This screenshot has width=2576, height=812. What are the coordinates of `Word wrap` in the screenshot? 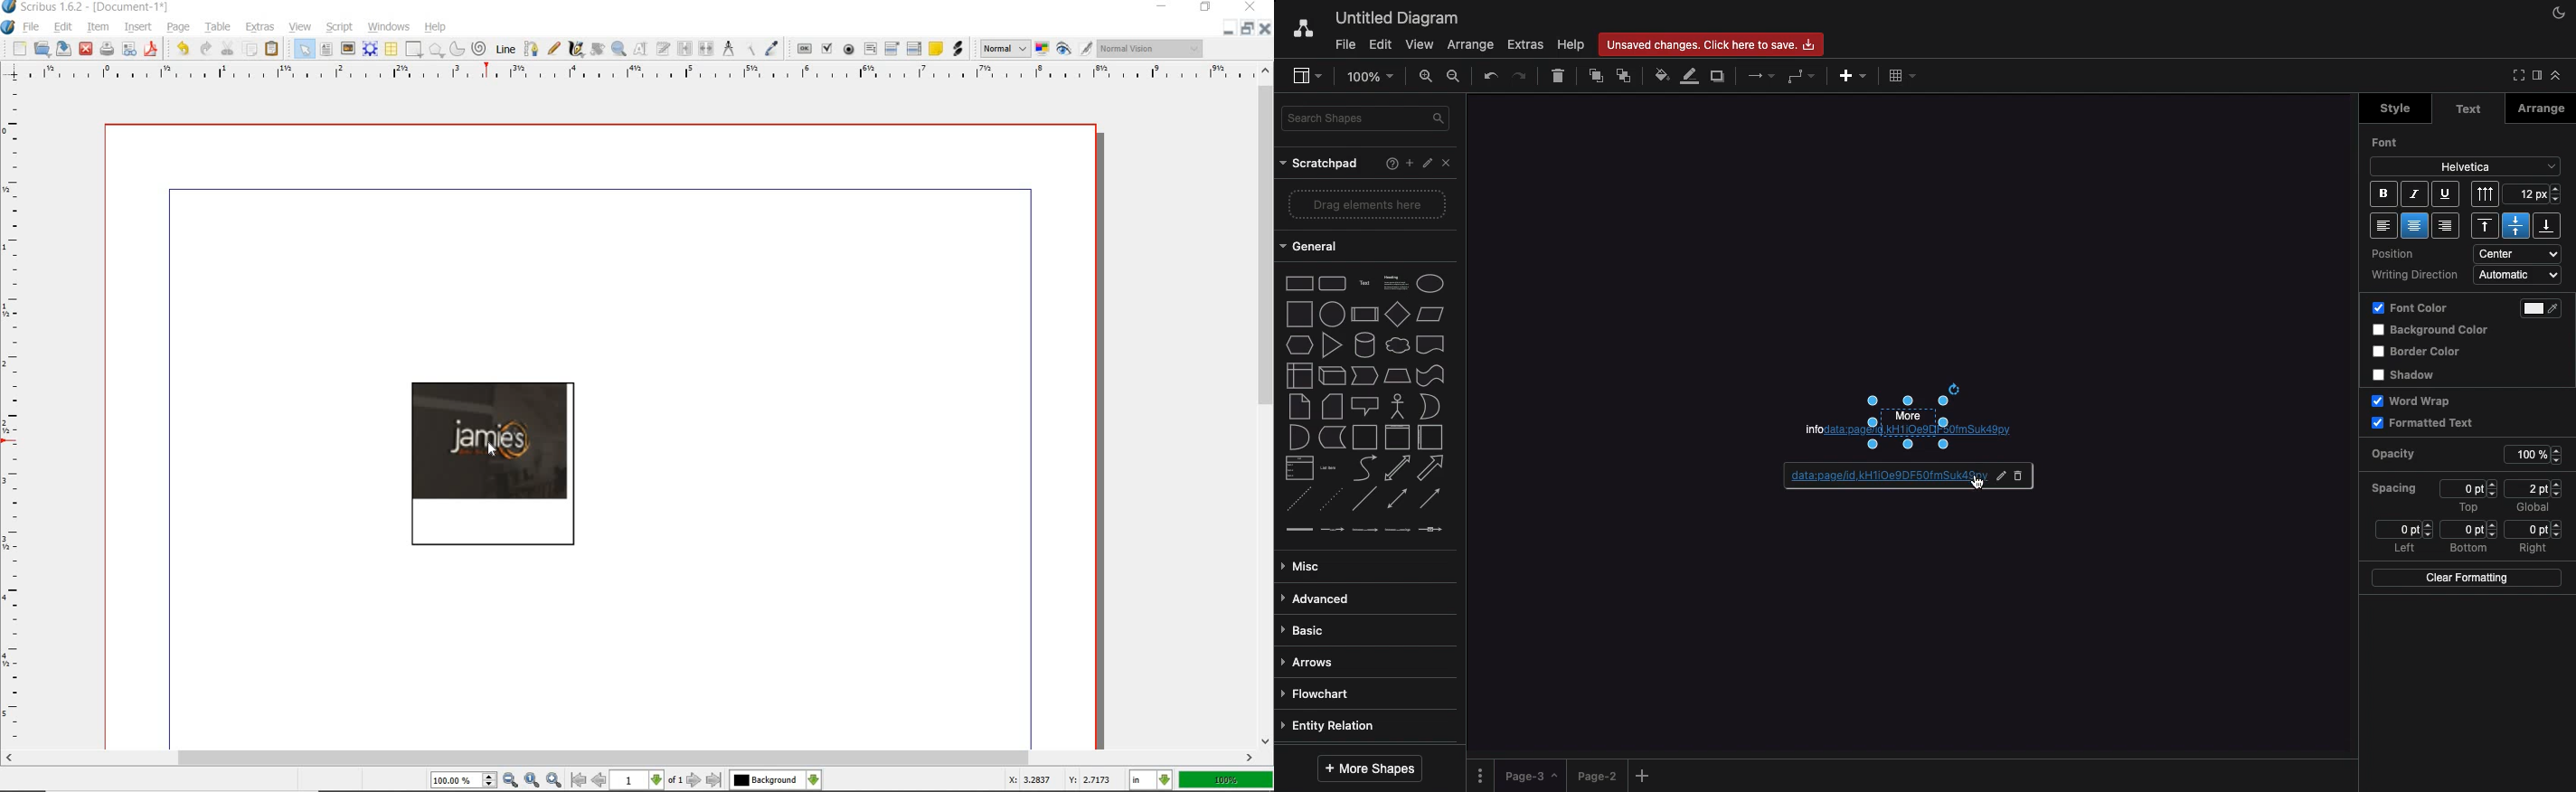 It's located at (2415, 401).